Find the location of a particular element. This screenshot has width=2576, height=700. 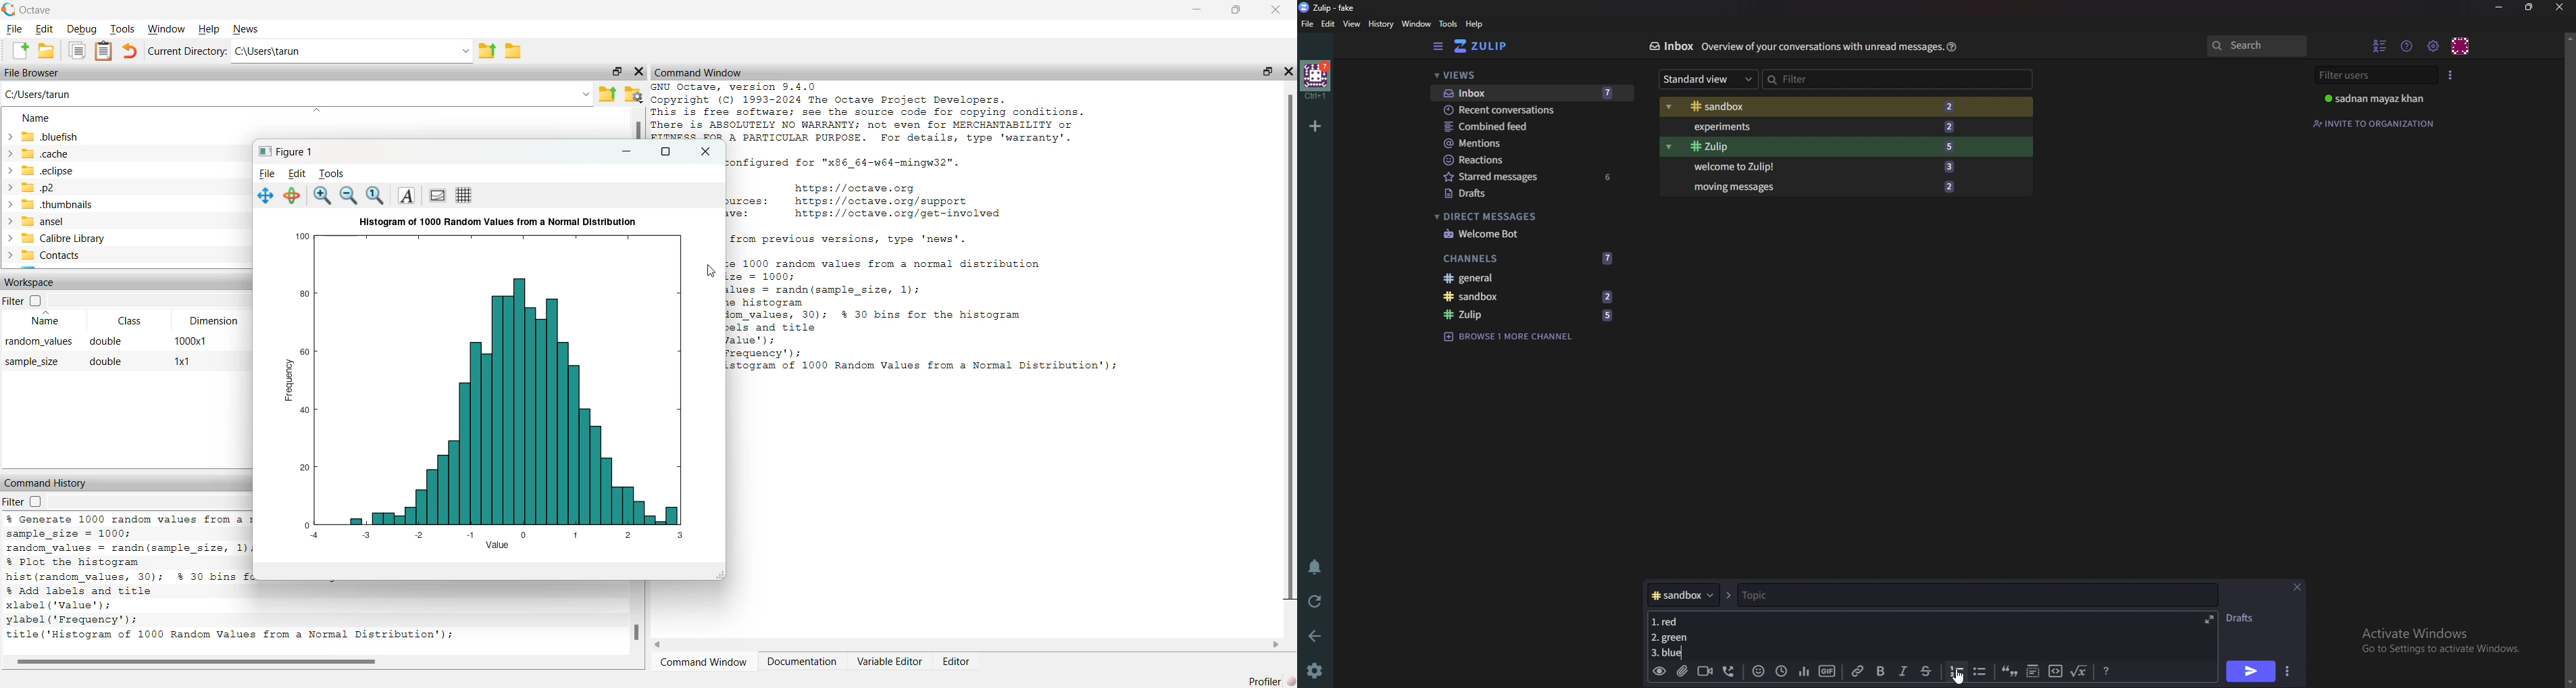

sandbox is located at coordinates (1532, 297).